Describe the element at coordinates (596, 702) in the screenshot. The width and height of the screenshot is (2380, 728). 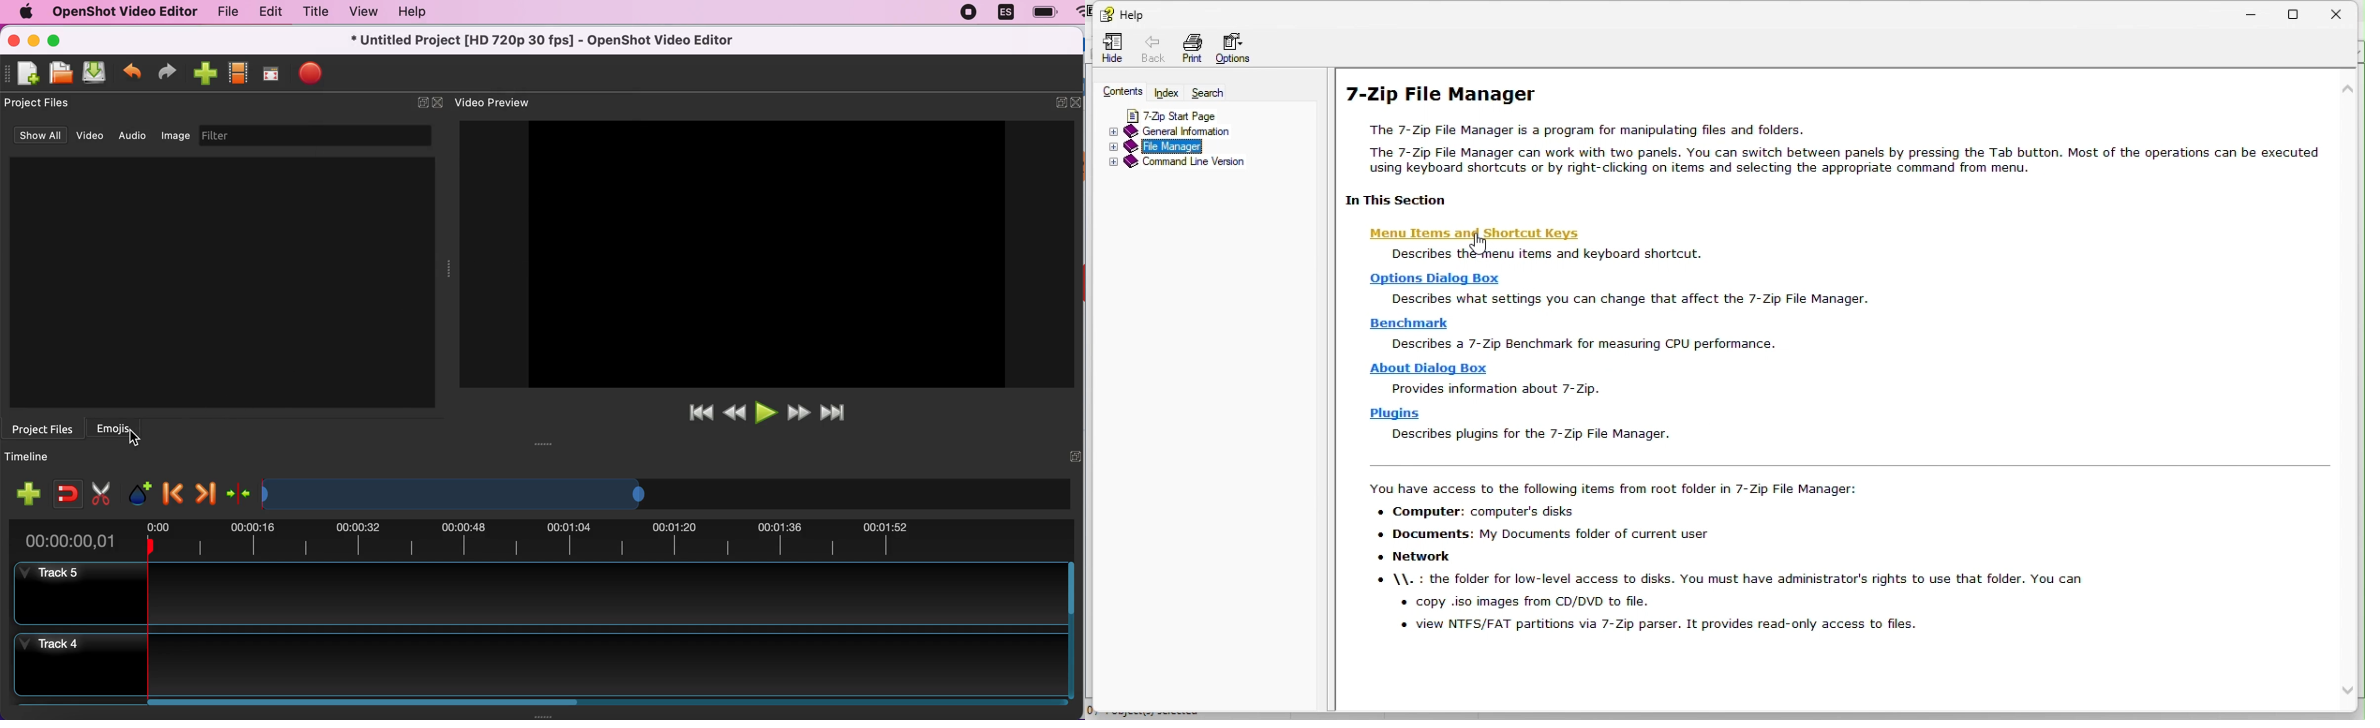
I see `Horizontal slide bar` at that location.